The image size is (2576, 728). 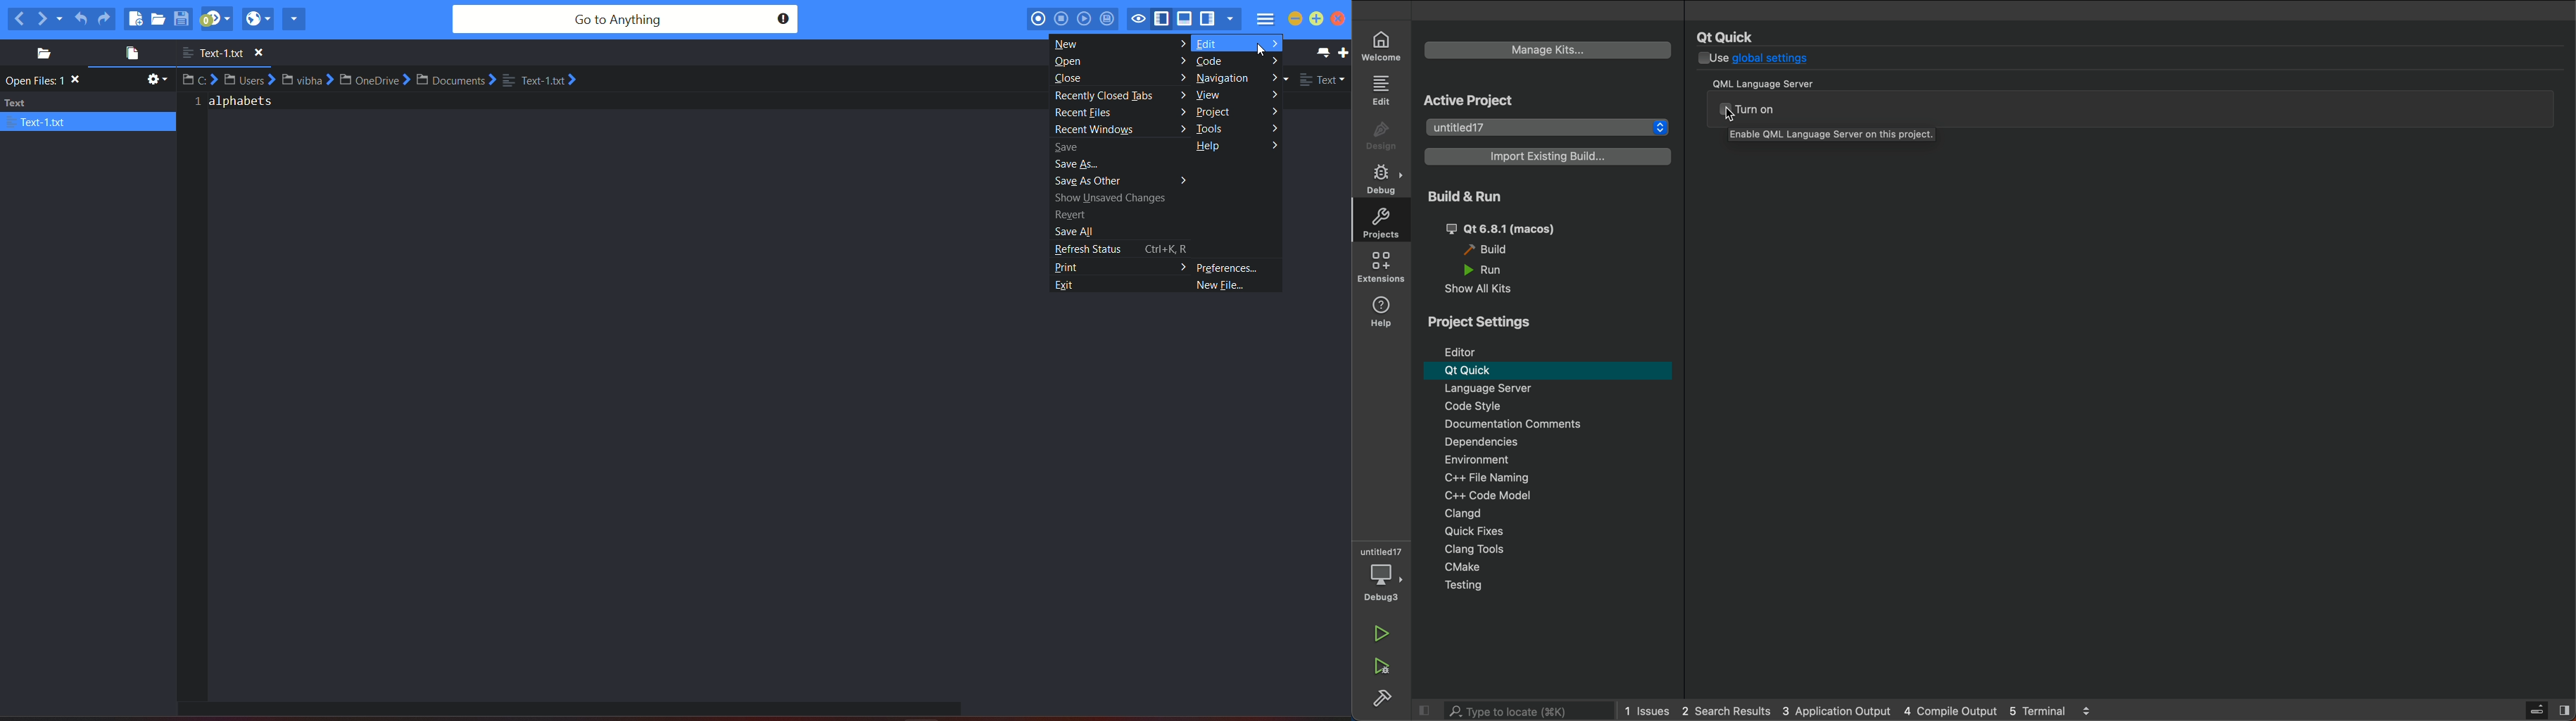 I want to click on run, so click(x=1488, y=270).